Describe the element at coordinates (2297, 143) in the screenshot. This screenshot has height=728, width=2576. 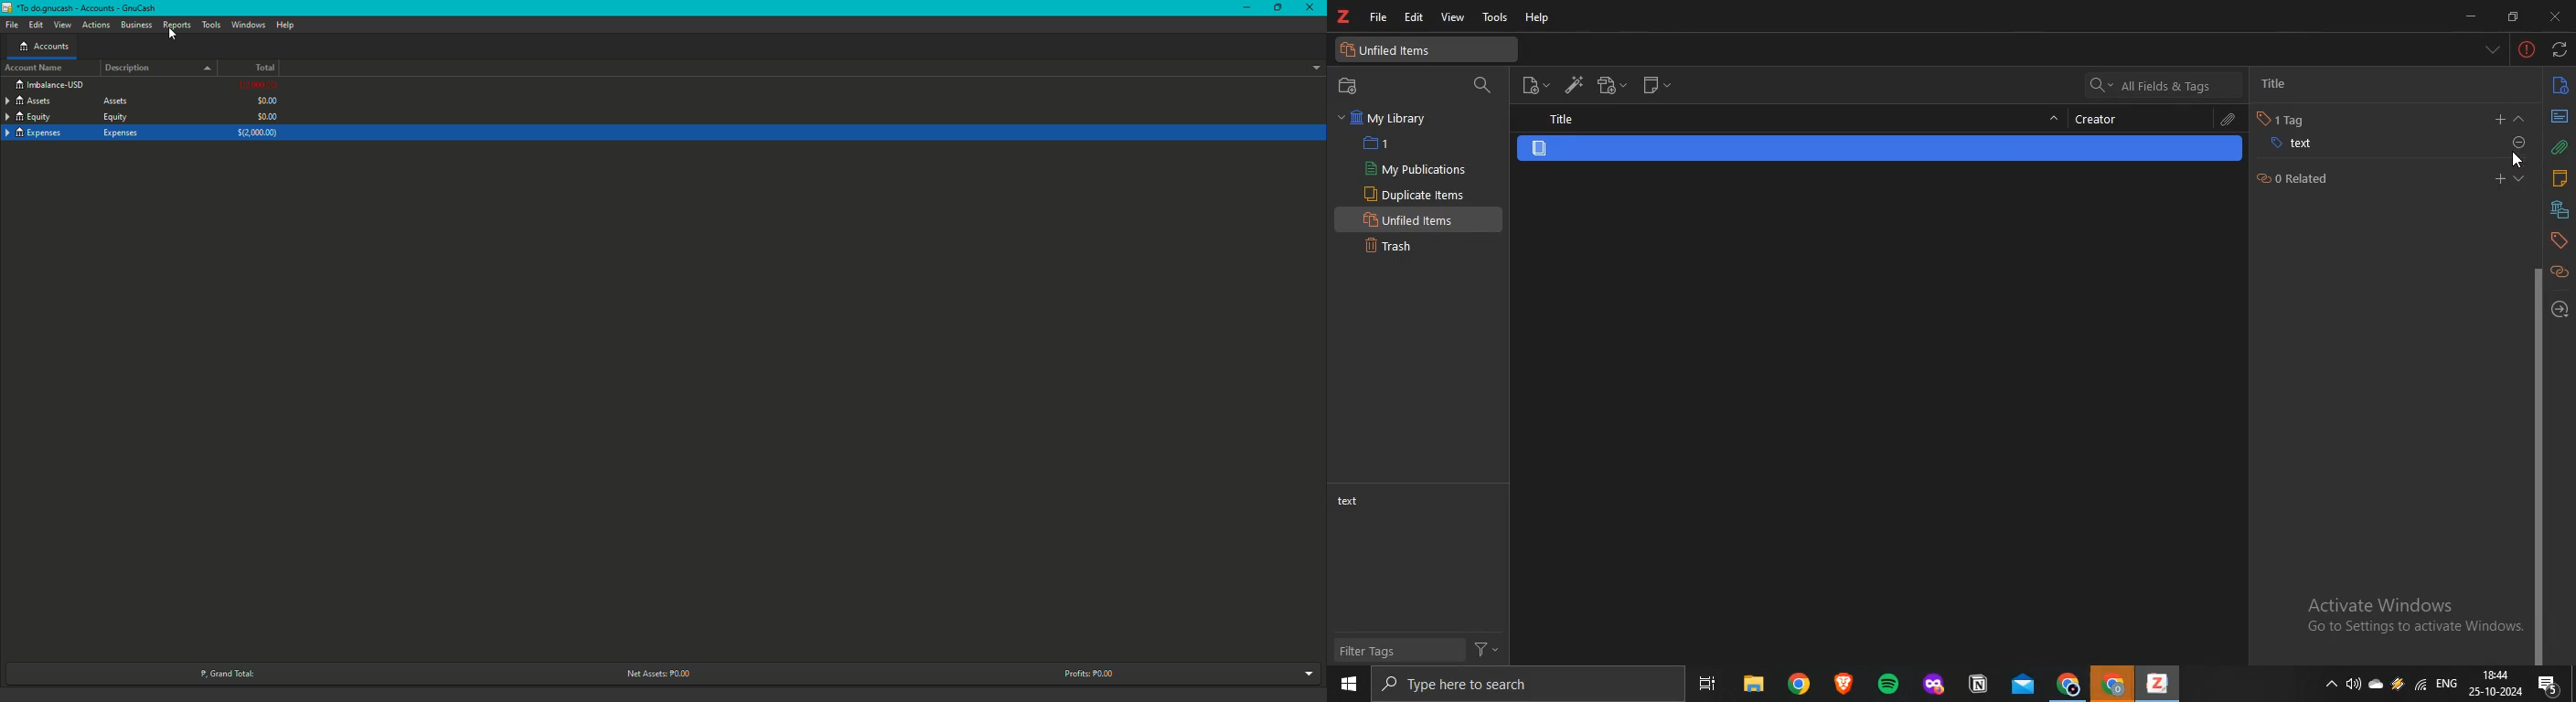
I see `text` at that location.